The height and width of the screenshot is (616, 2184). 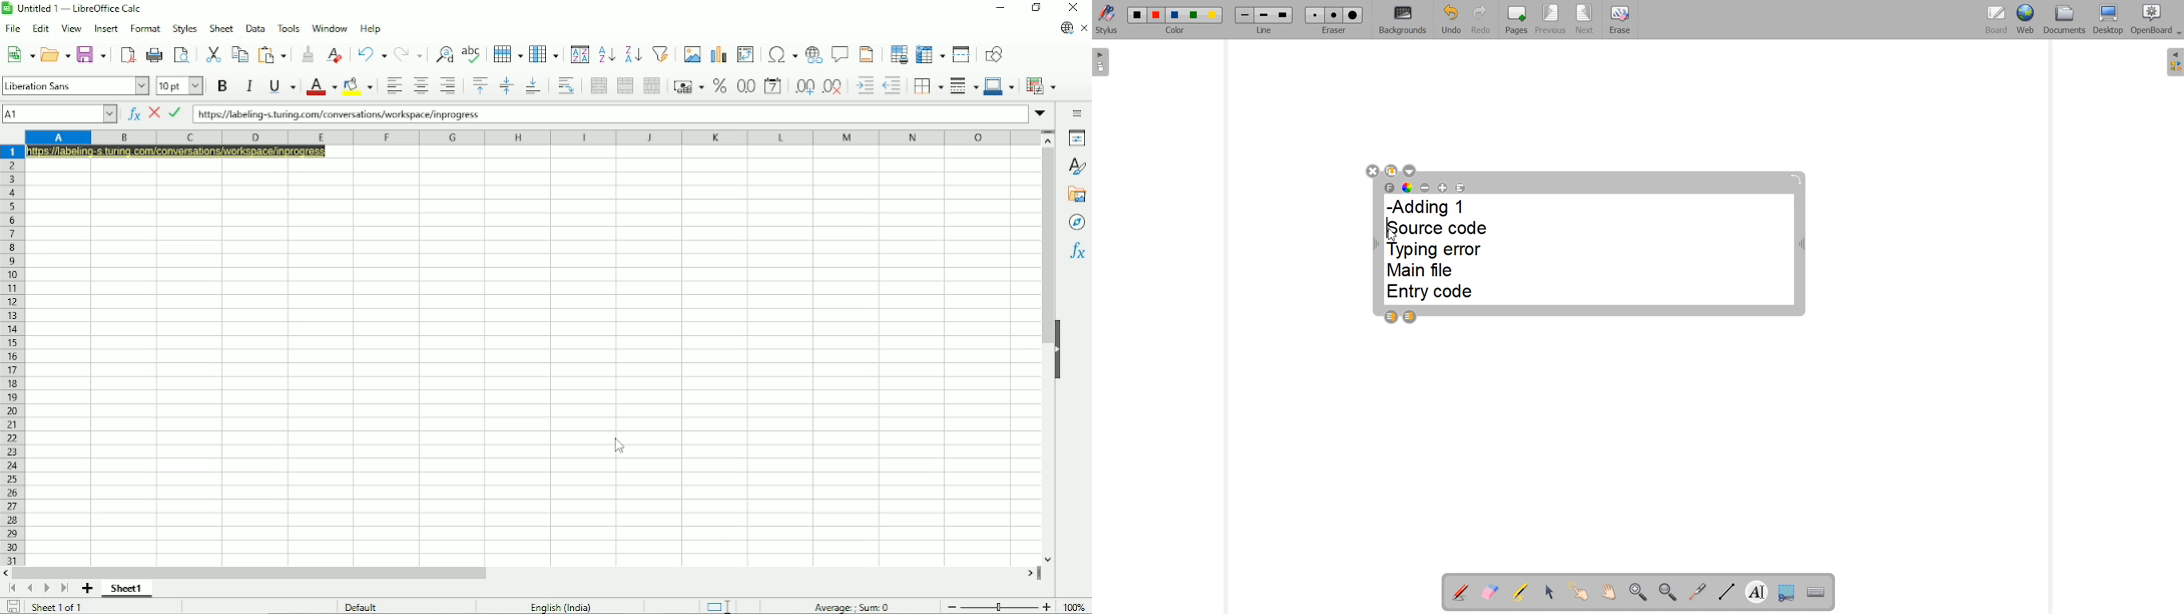 What do you see at coordinates (1000, 9) in the screenshot?
I see `Minimize` at bounding box center [1000, 9].